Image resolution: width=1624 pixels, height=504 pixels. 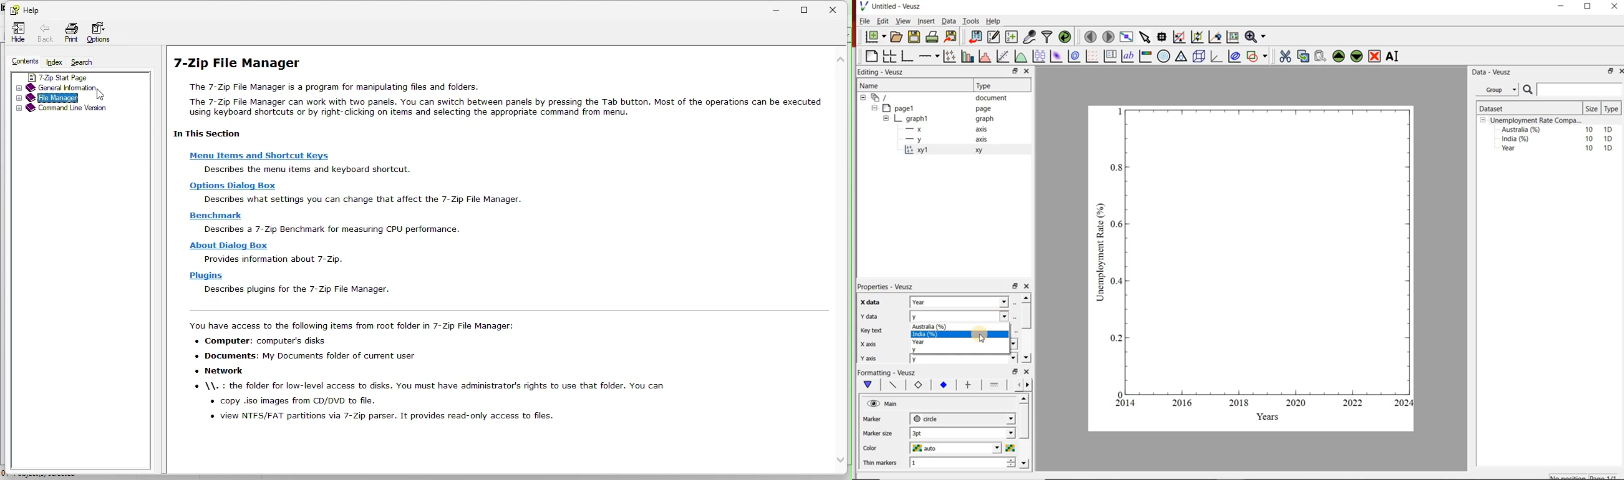 I want to click on cursor, so click(x=96, y=96).